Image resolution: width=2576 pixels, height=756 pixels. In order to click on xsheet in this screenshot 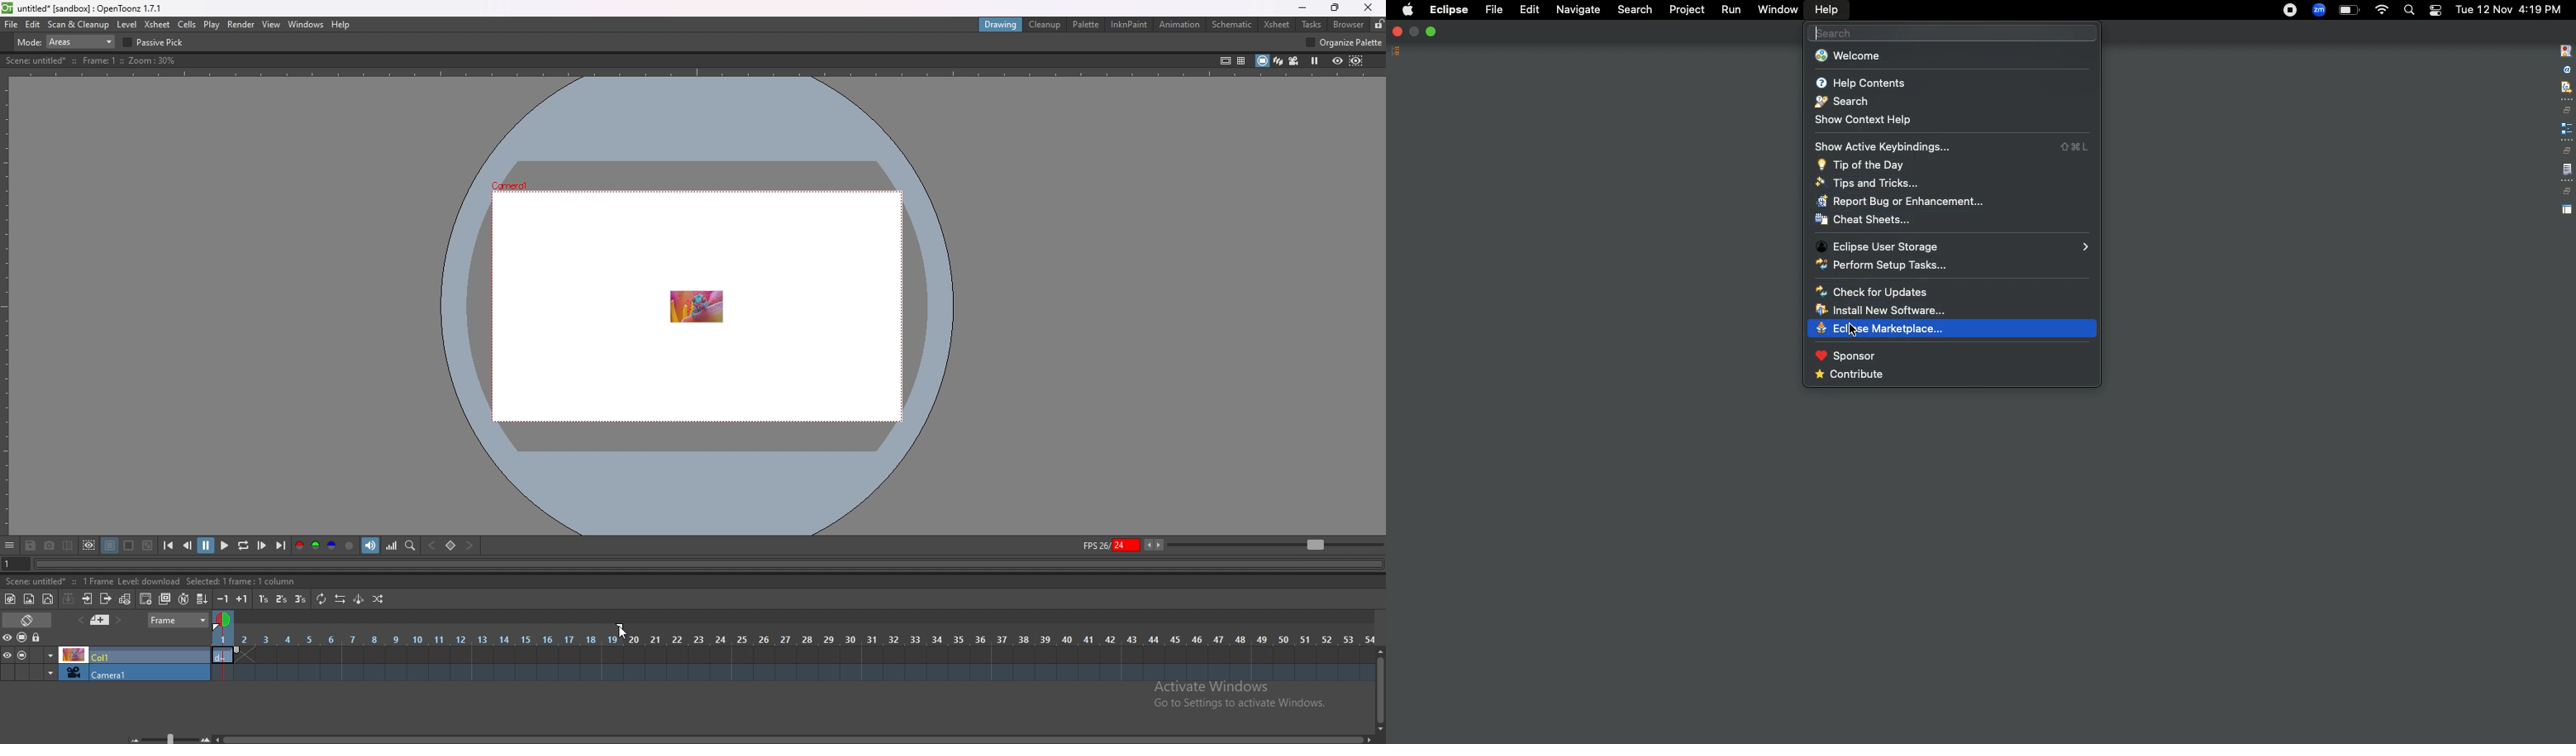, I will do `click(159, 25)`.